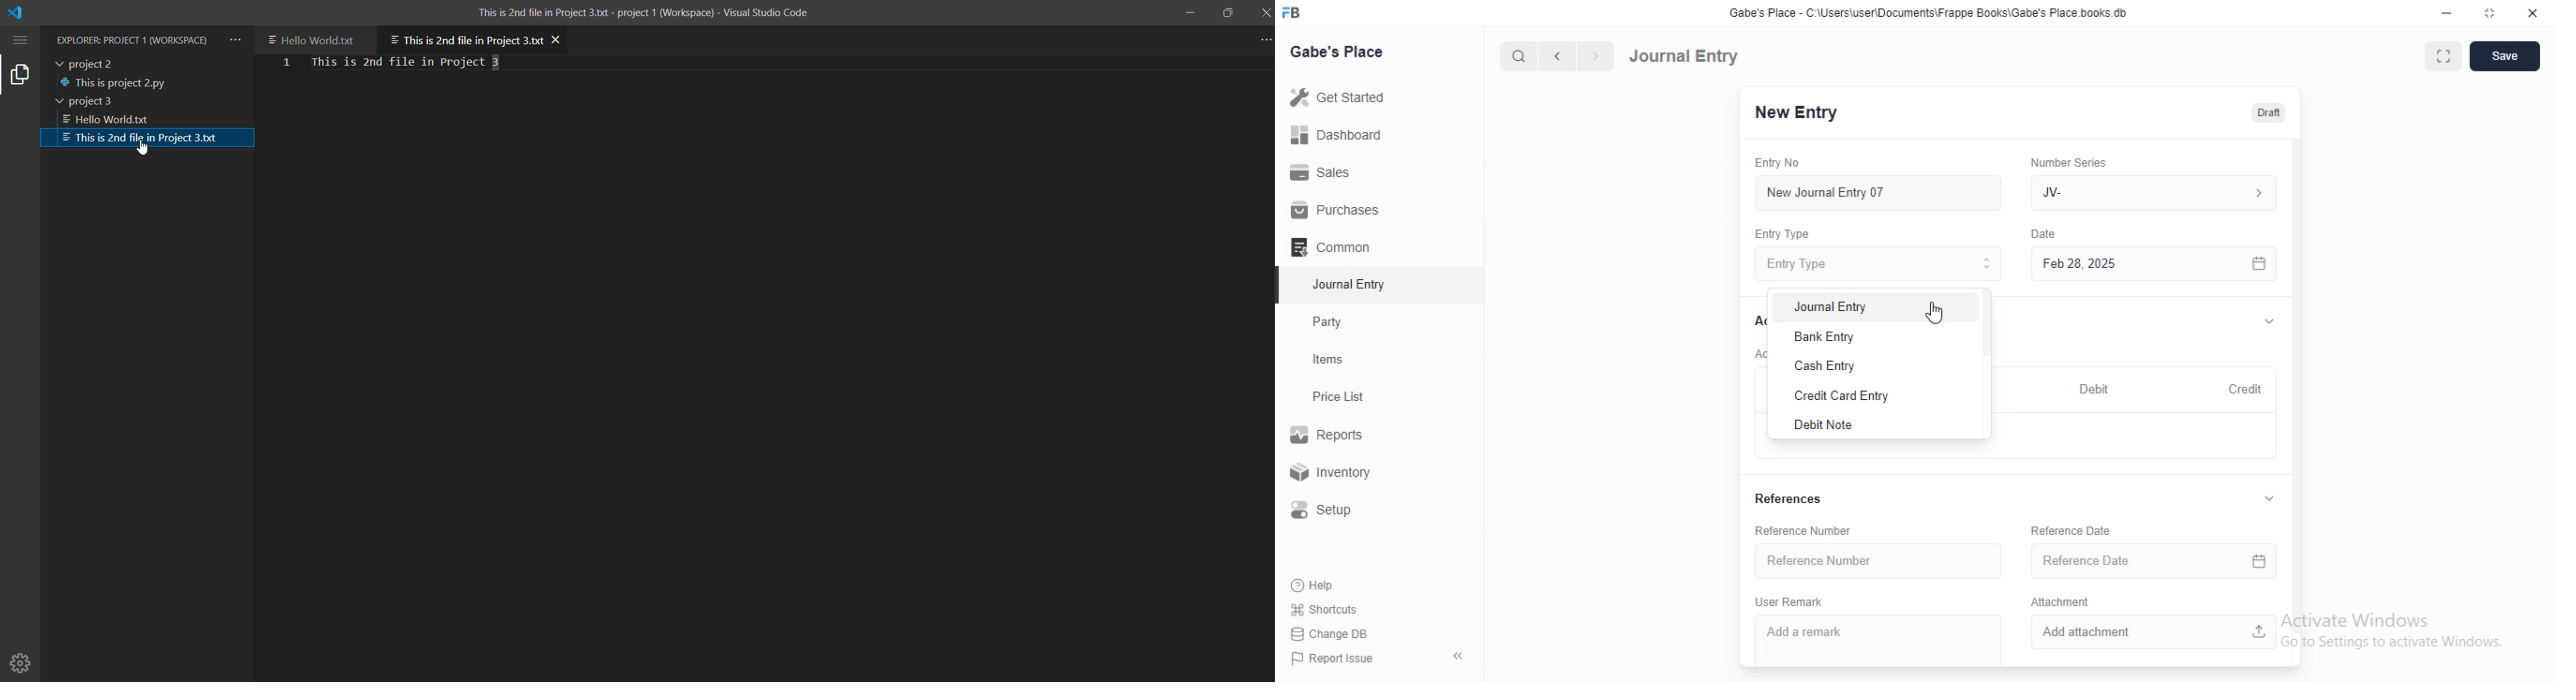  What do you see at coordinates (1835, 307) in the screenshot?
I see `Journal Entry` at bounding box center [1835, 307].